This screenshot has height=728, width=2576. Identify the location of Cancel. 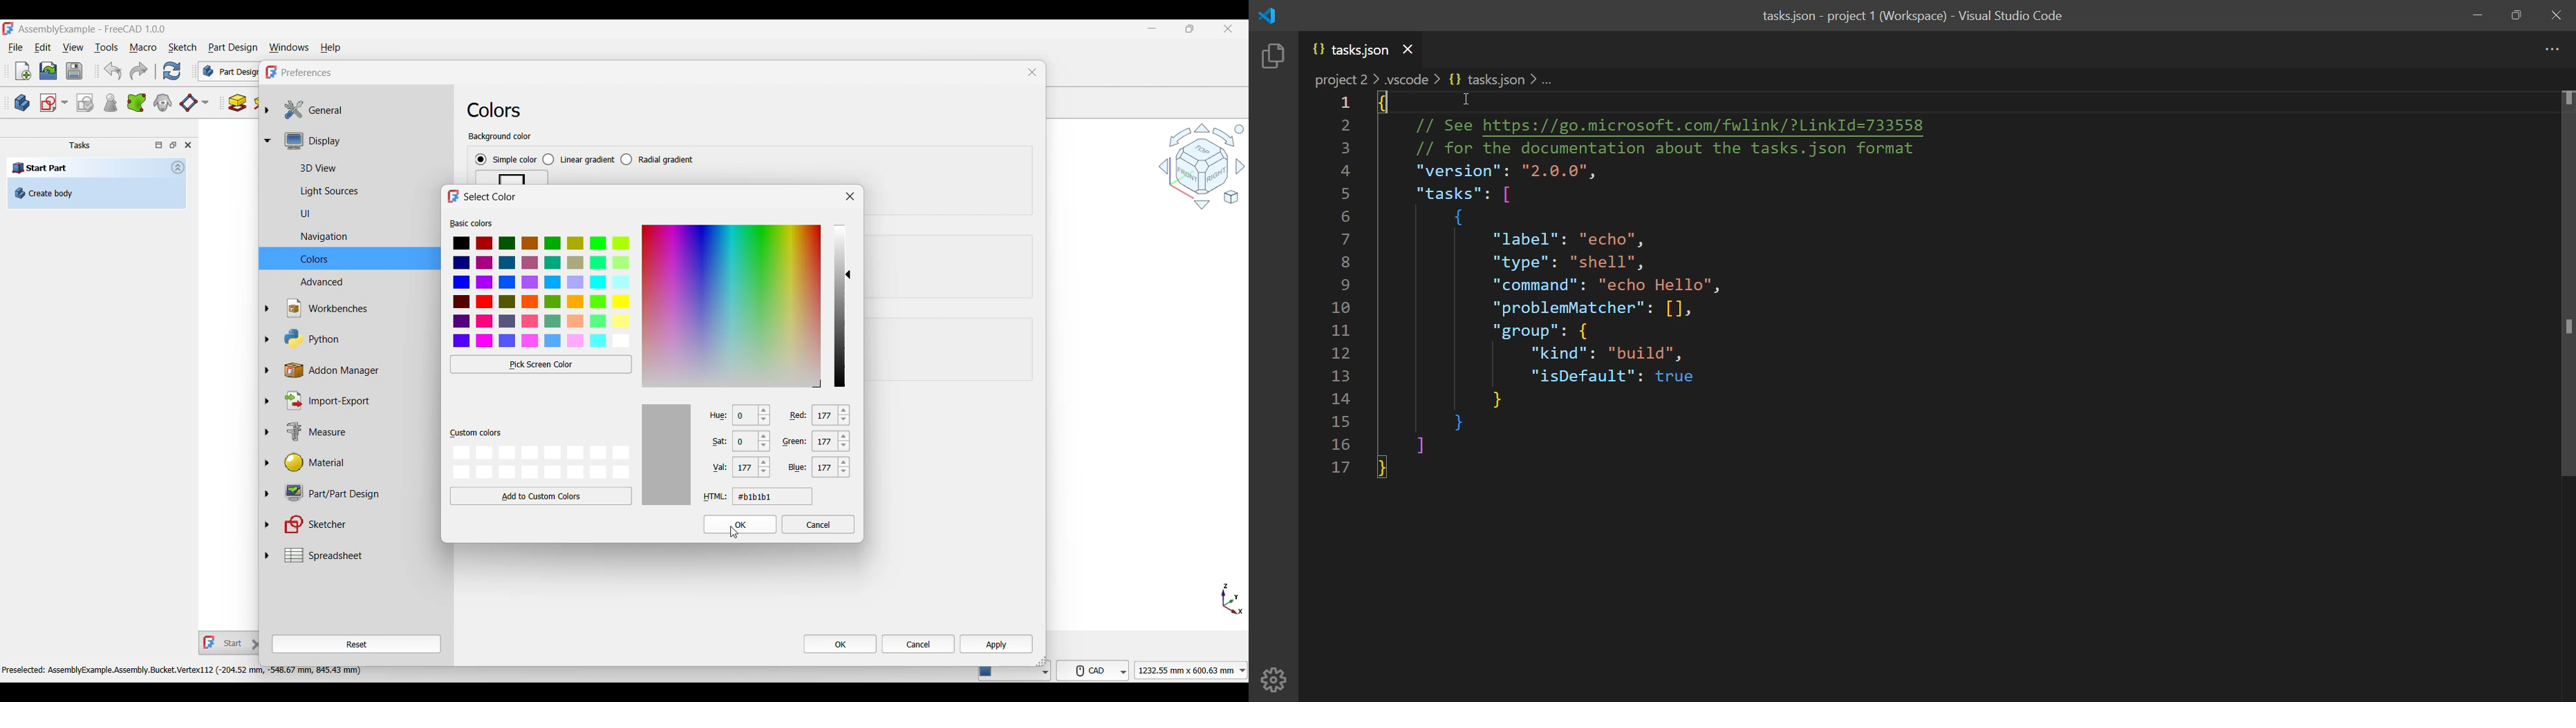
(819, 524).